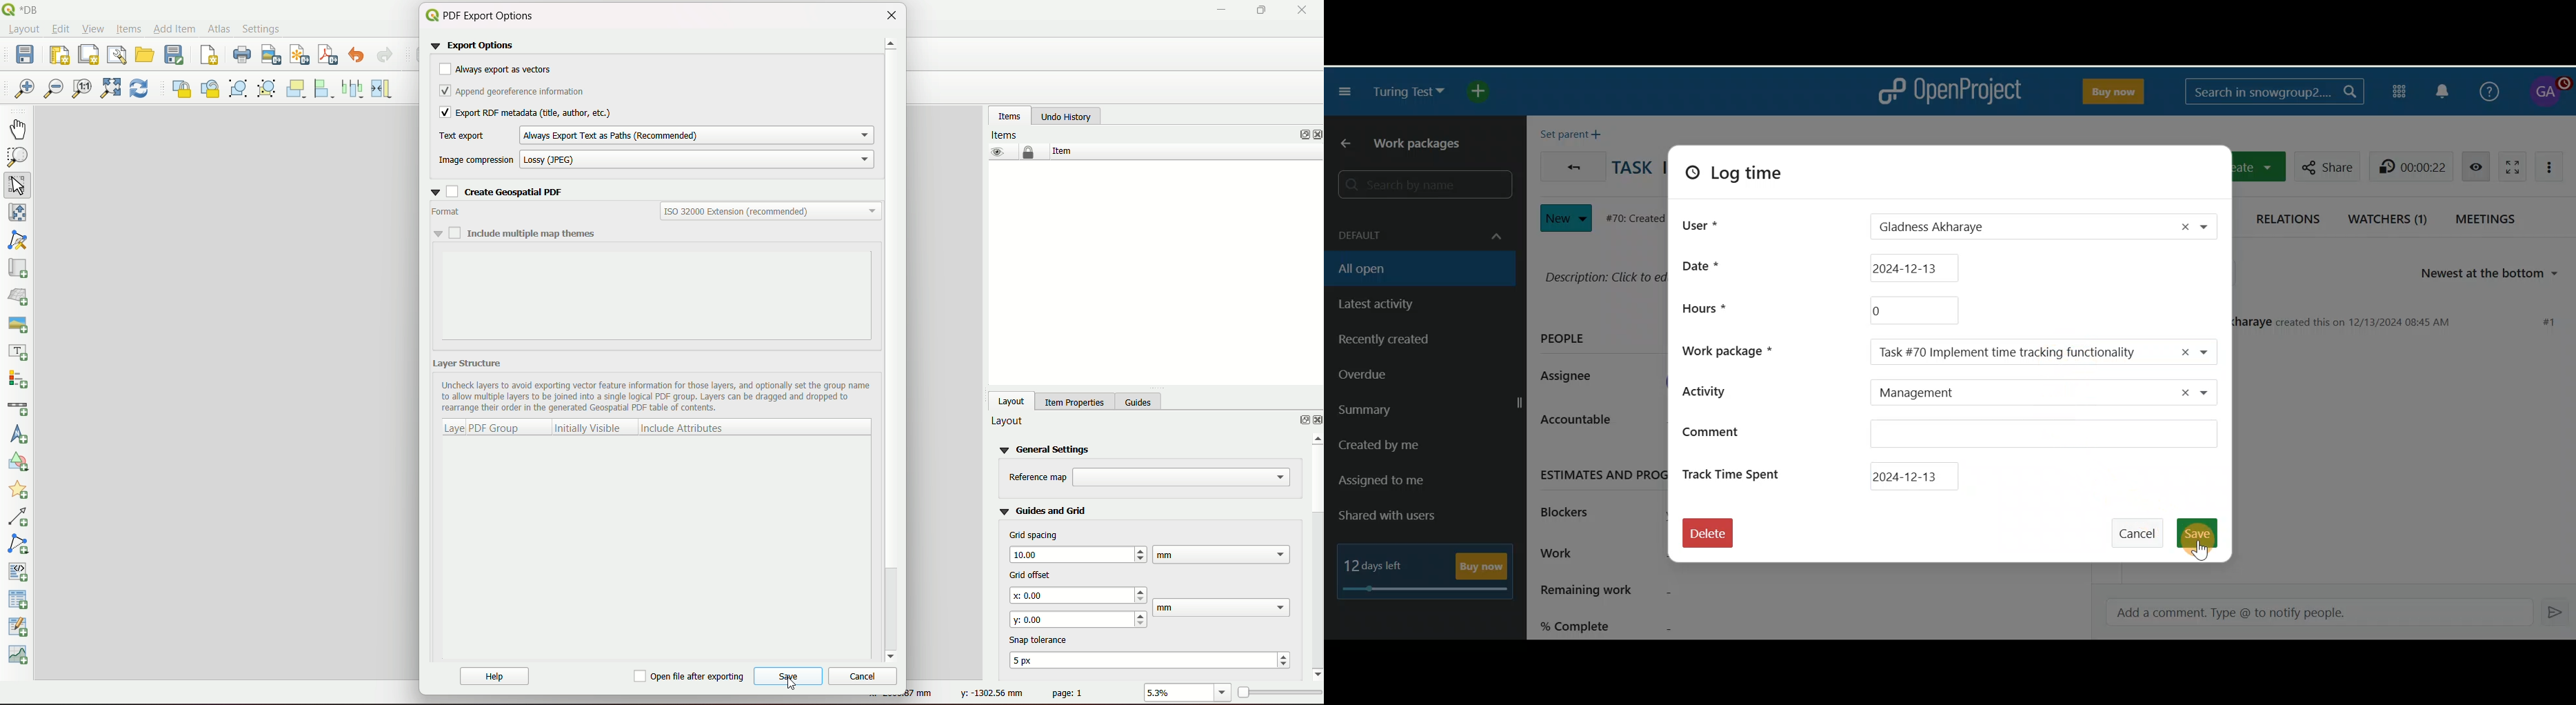 The image size is (2576, 728). What do you see at coordinates (20, 380) in the screenshot?
I see `add legend` at bounding box center [20, 380].